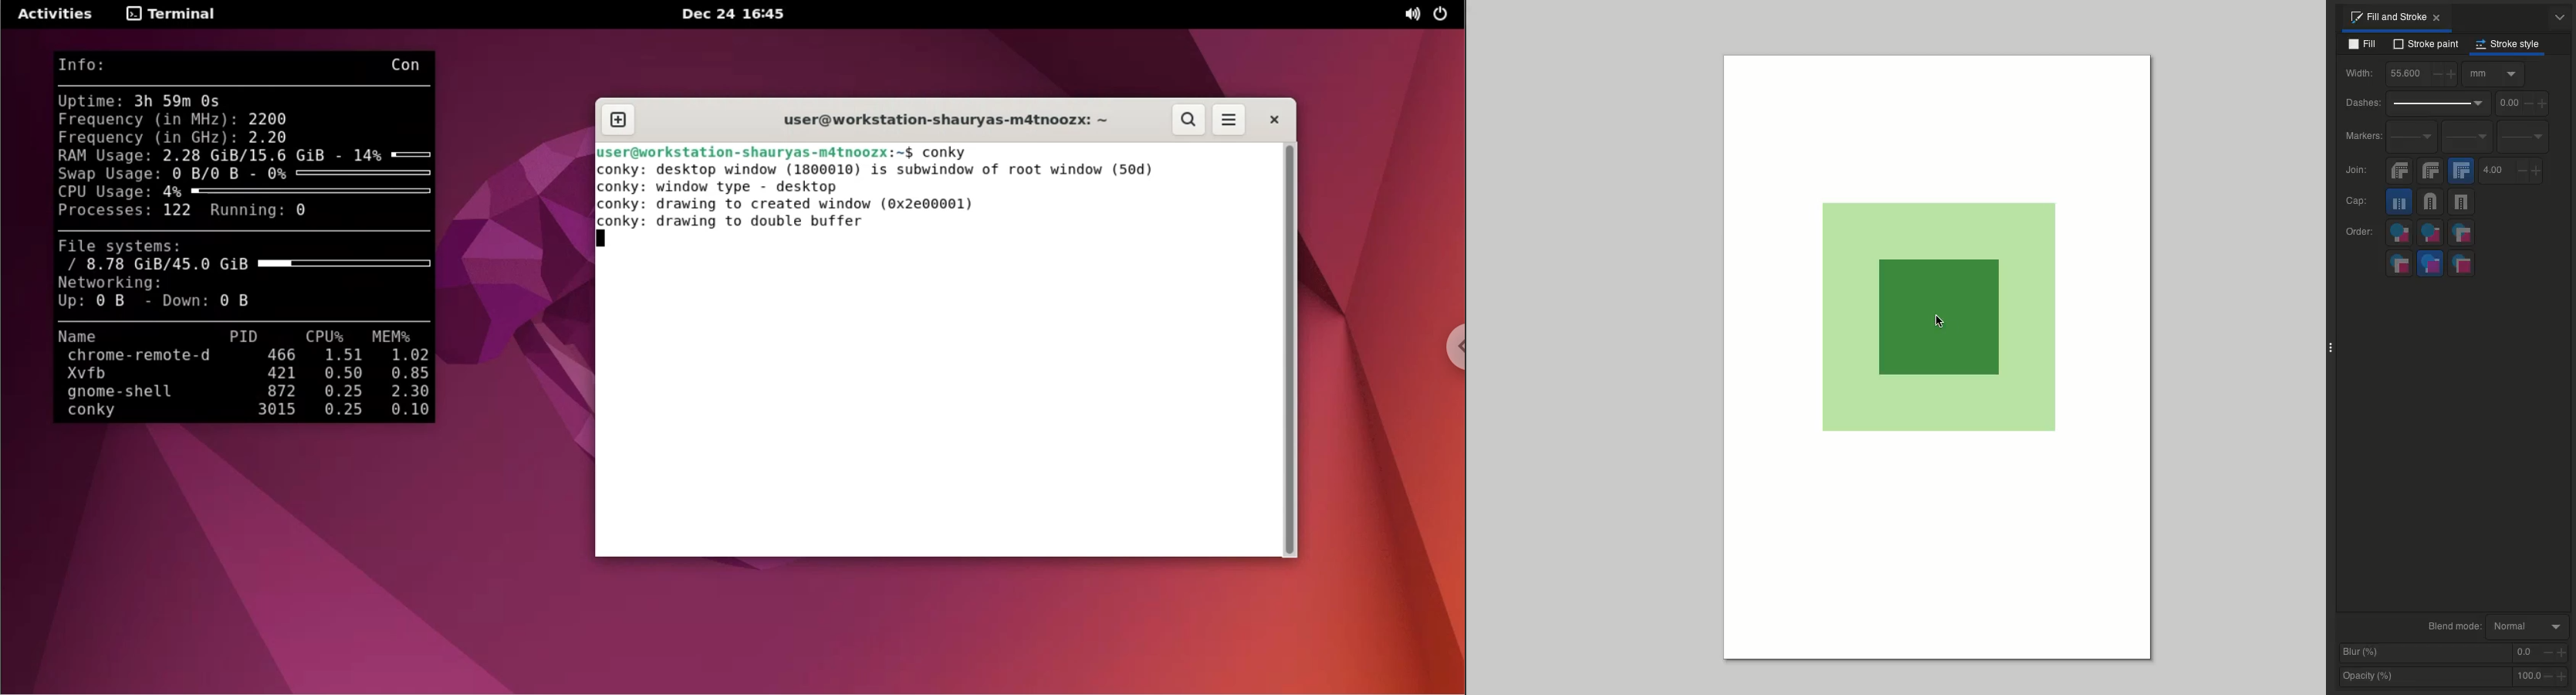  Describe the element at coordinates (2431, 235) in the screenshot. I see `Stroke, fill, markers` at that location.